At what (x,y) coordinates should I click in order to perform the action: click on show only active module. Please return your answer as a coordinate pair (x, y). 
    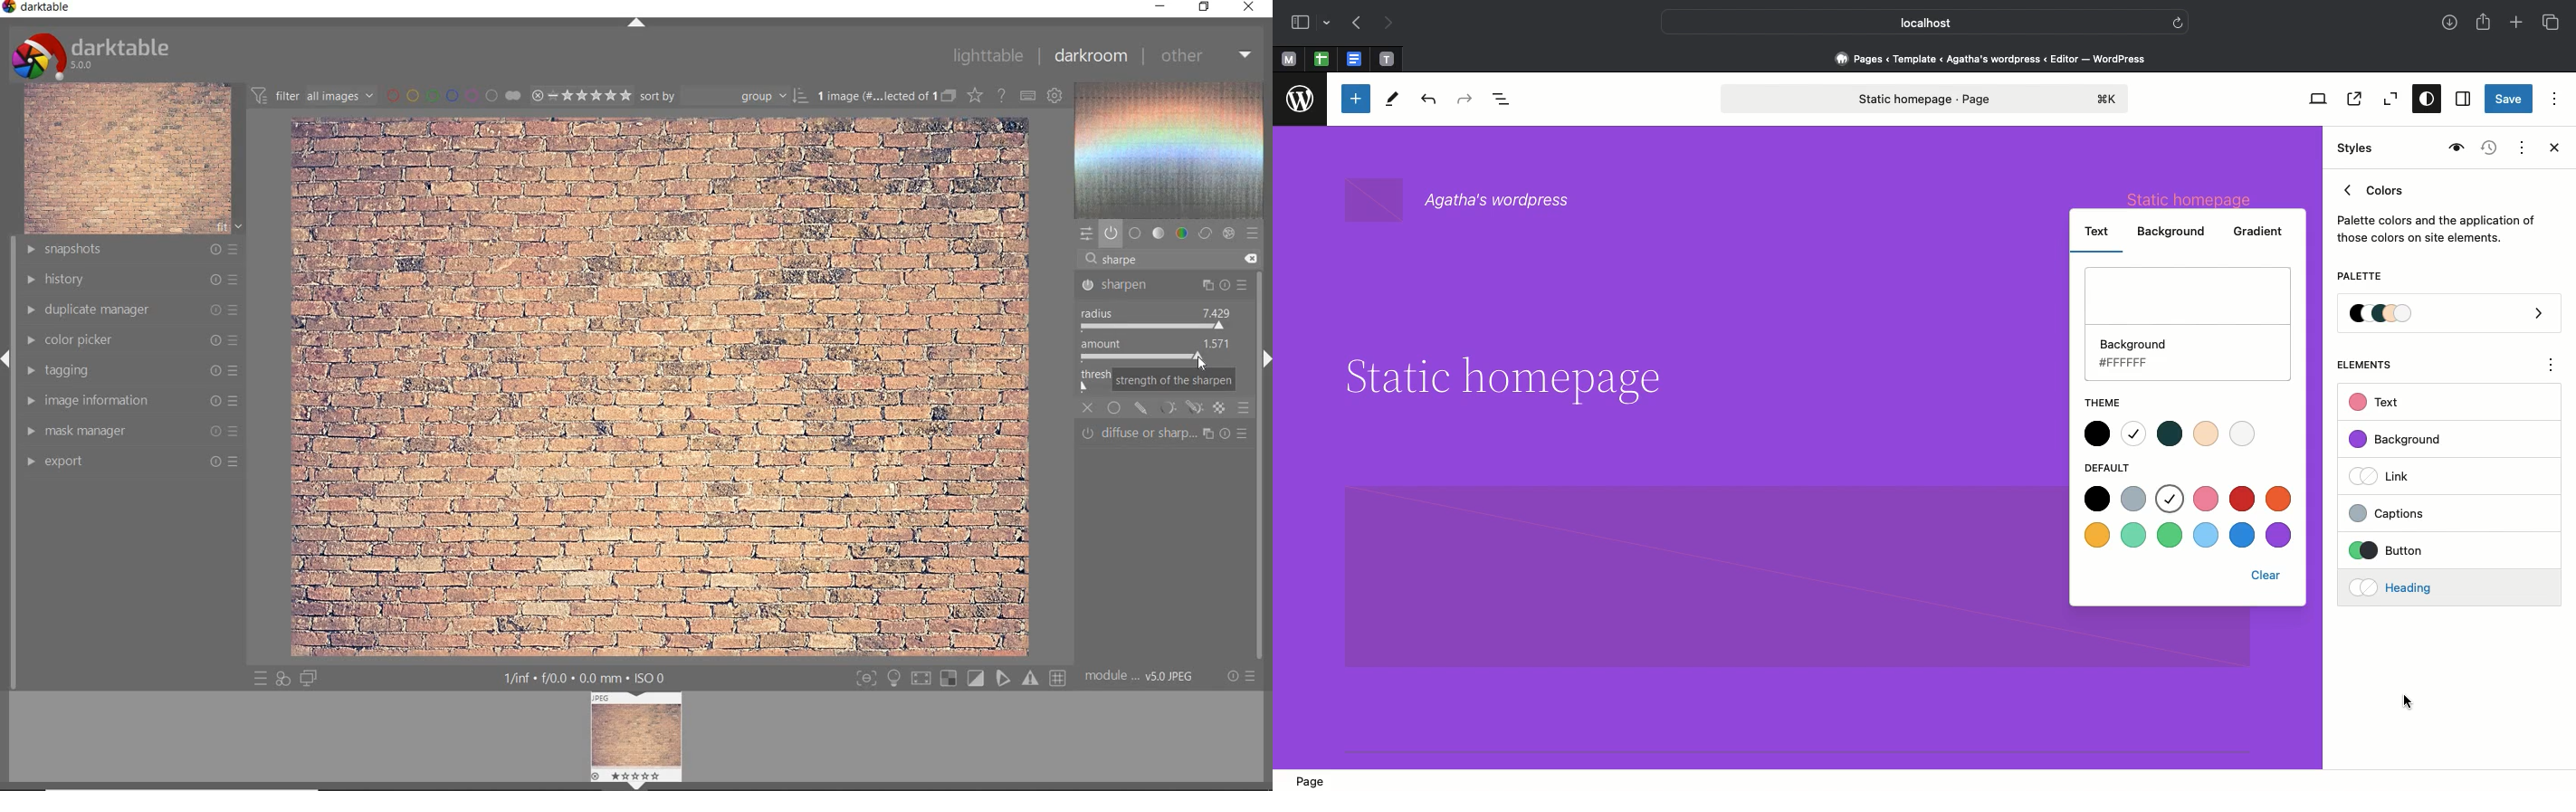
    Looking at the image, I should click on (1111, 233).